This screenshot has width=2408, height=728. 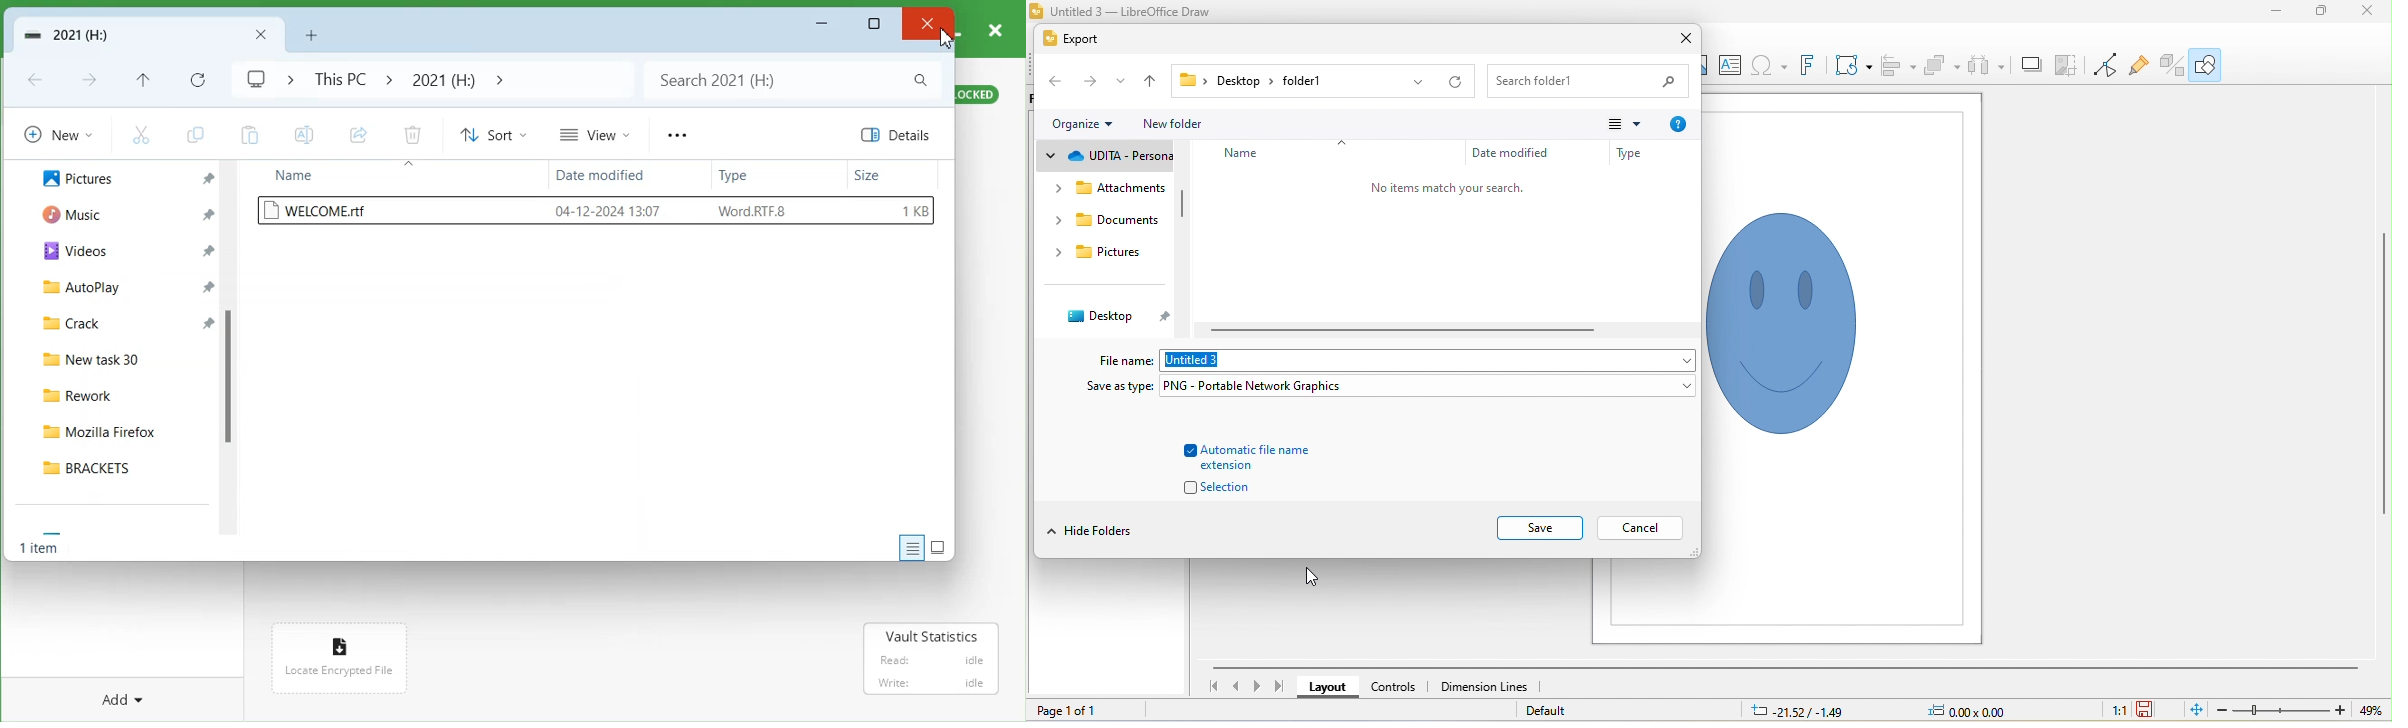 I want to click on insert special characters, so click(x=1770, y=66).